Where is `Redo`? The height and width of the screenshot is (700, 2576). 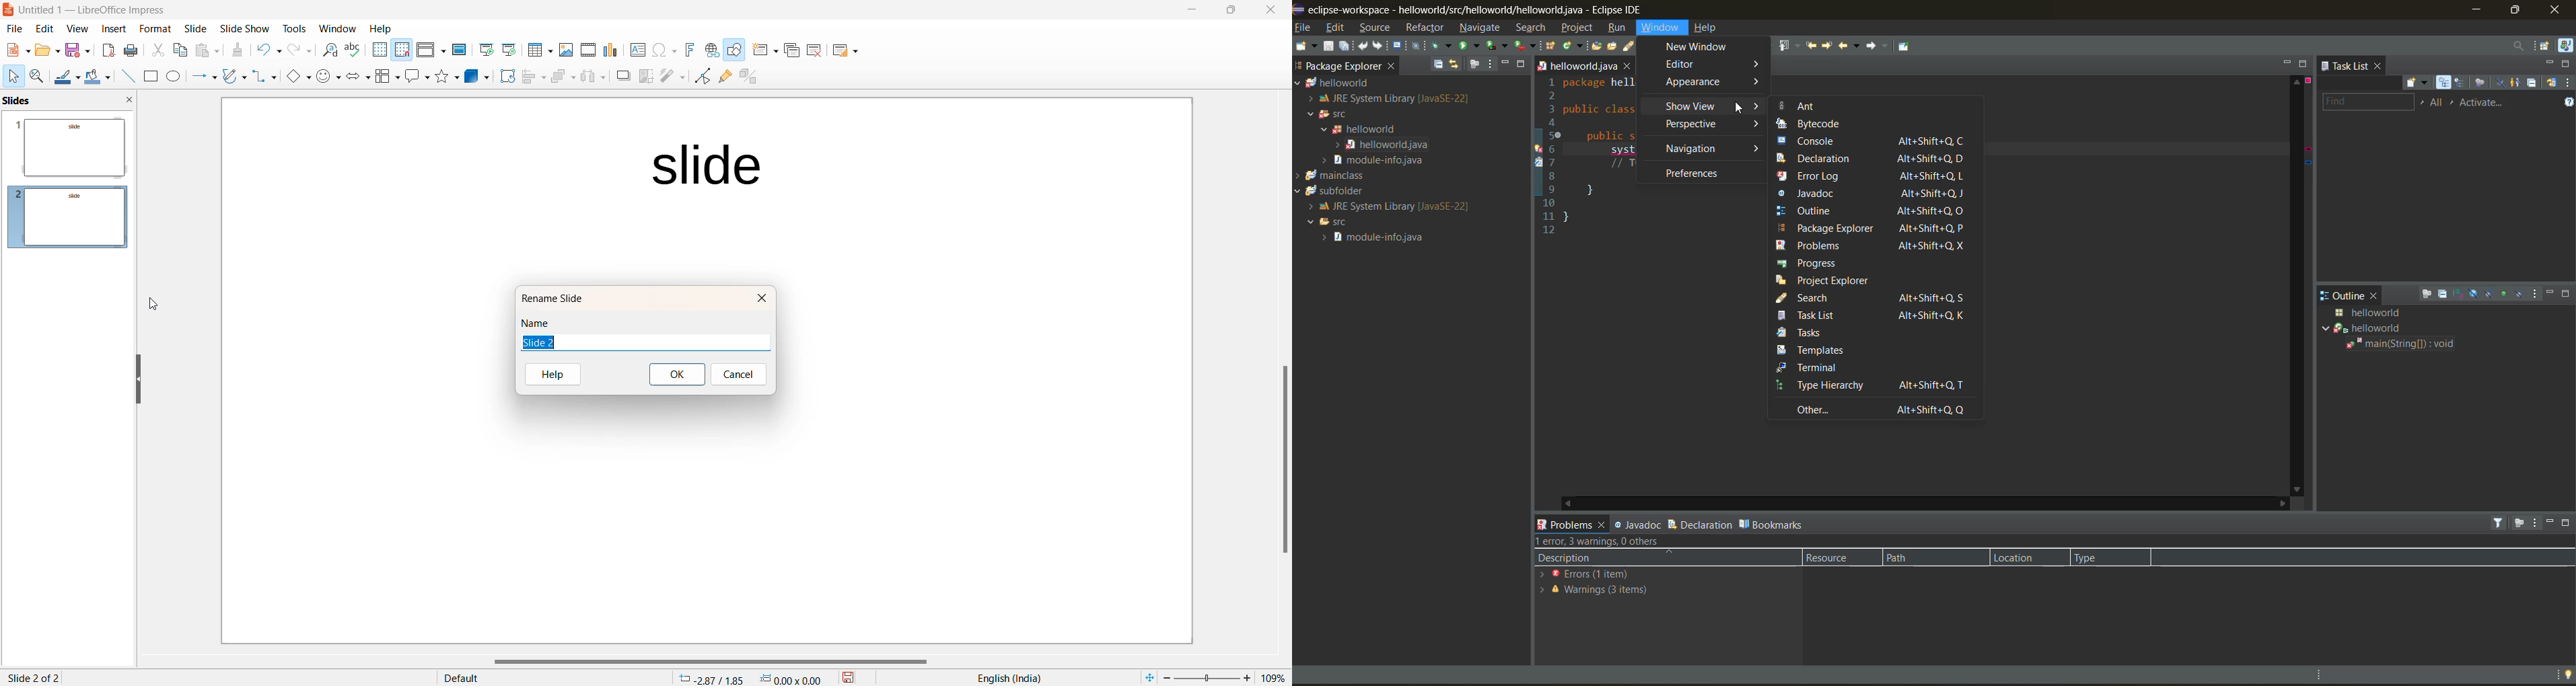 Redo is located at coordinates (300, 50).